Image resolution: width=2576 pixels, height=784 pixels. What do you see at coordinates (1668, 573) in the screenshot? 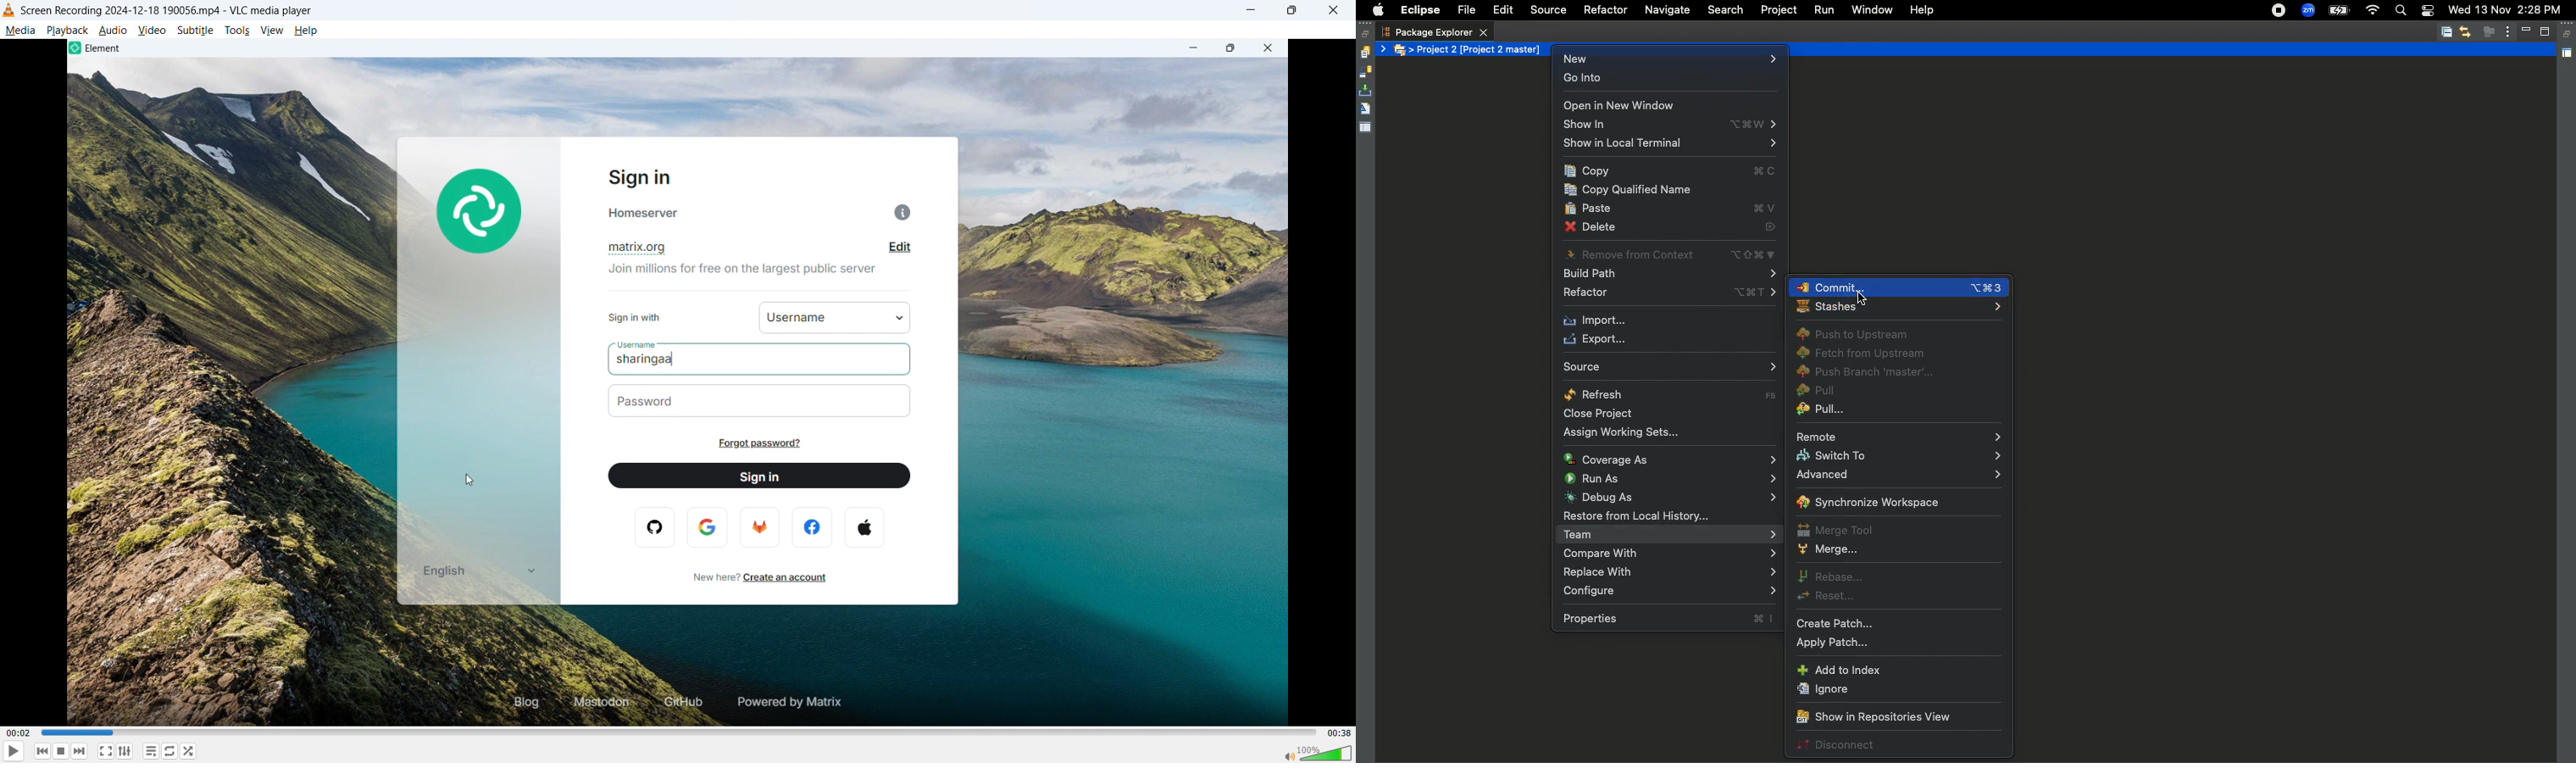
I see `Compare with` at bounding box center [1668, 573].